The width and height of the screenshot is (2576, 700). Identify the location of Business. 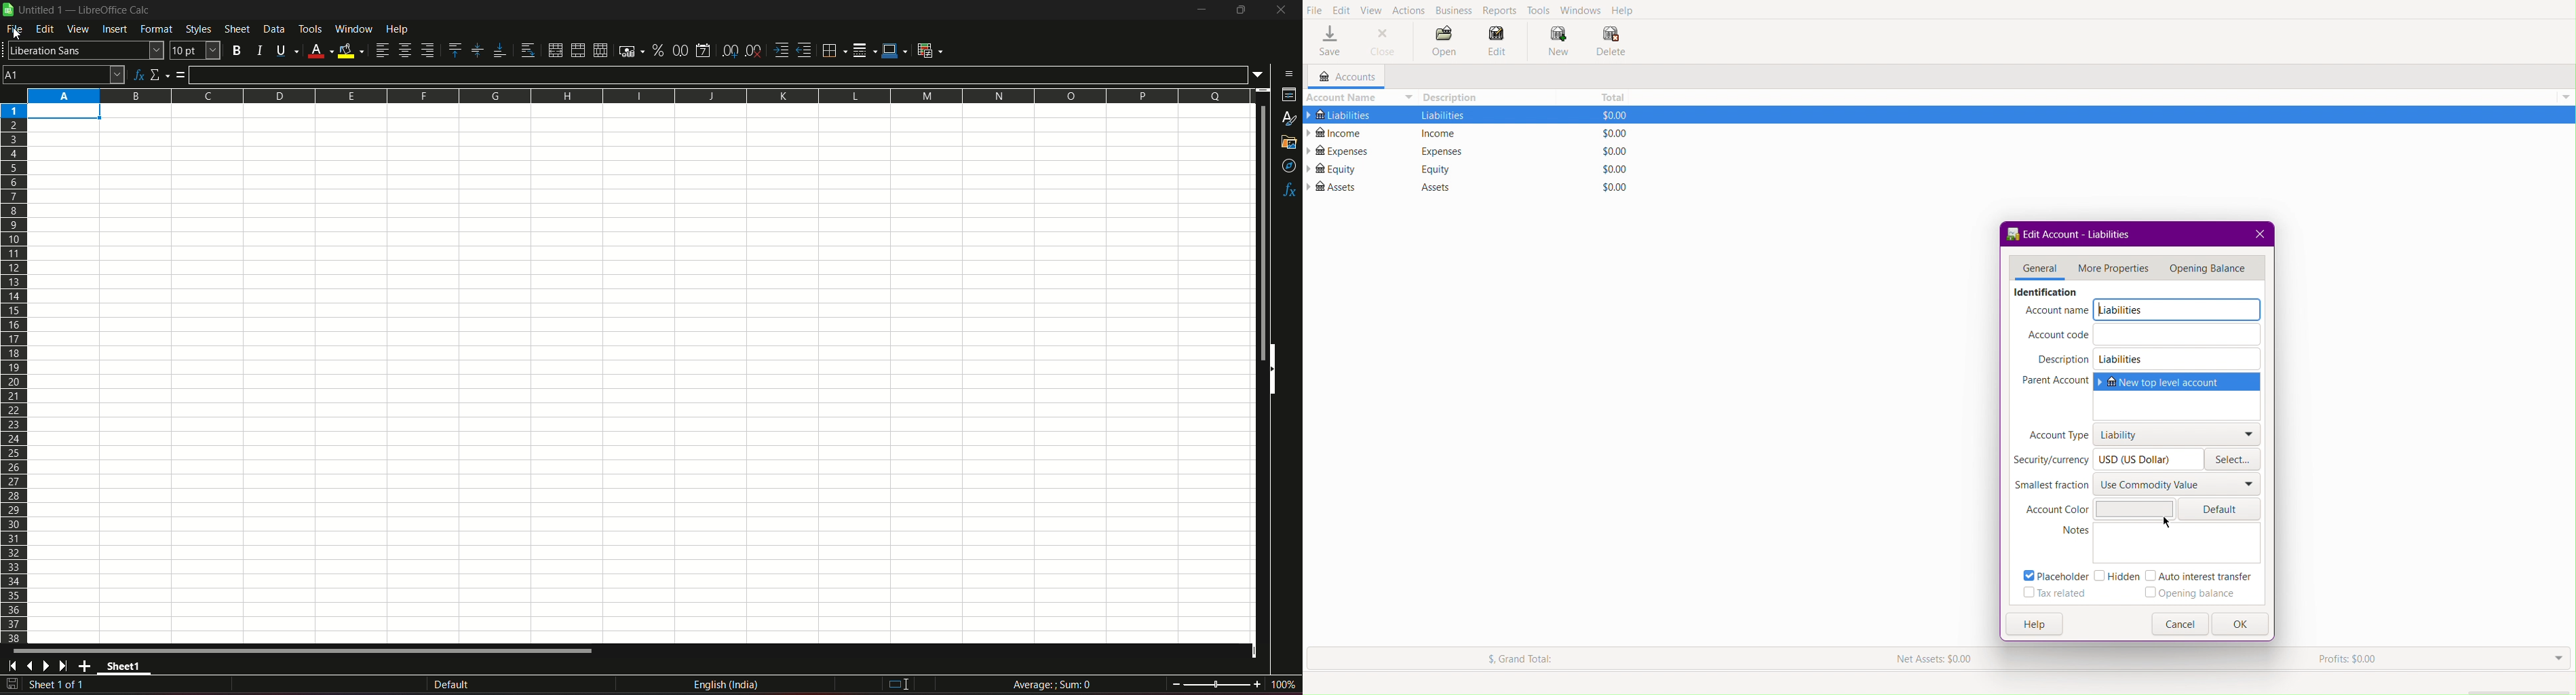
(1454, 11).